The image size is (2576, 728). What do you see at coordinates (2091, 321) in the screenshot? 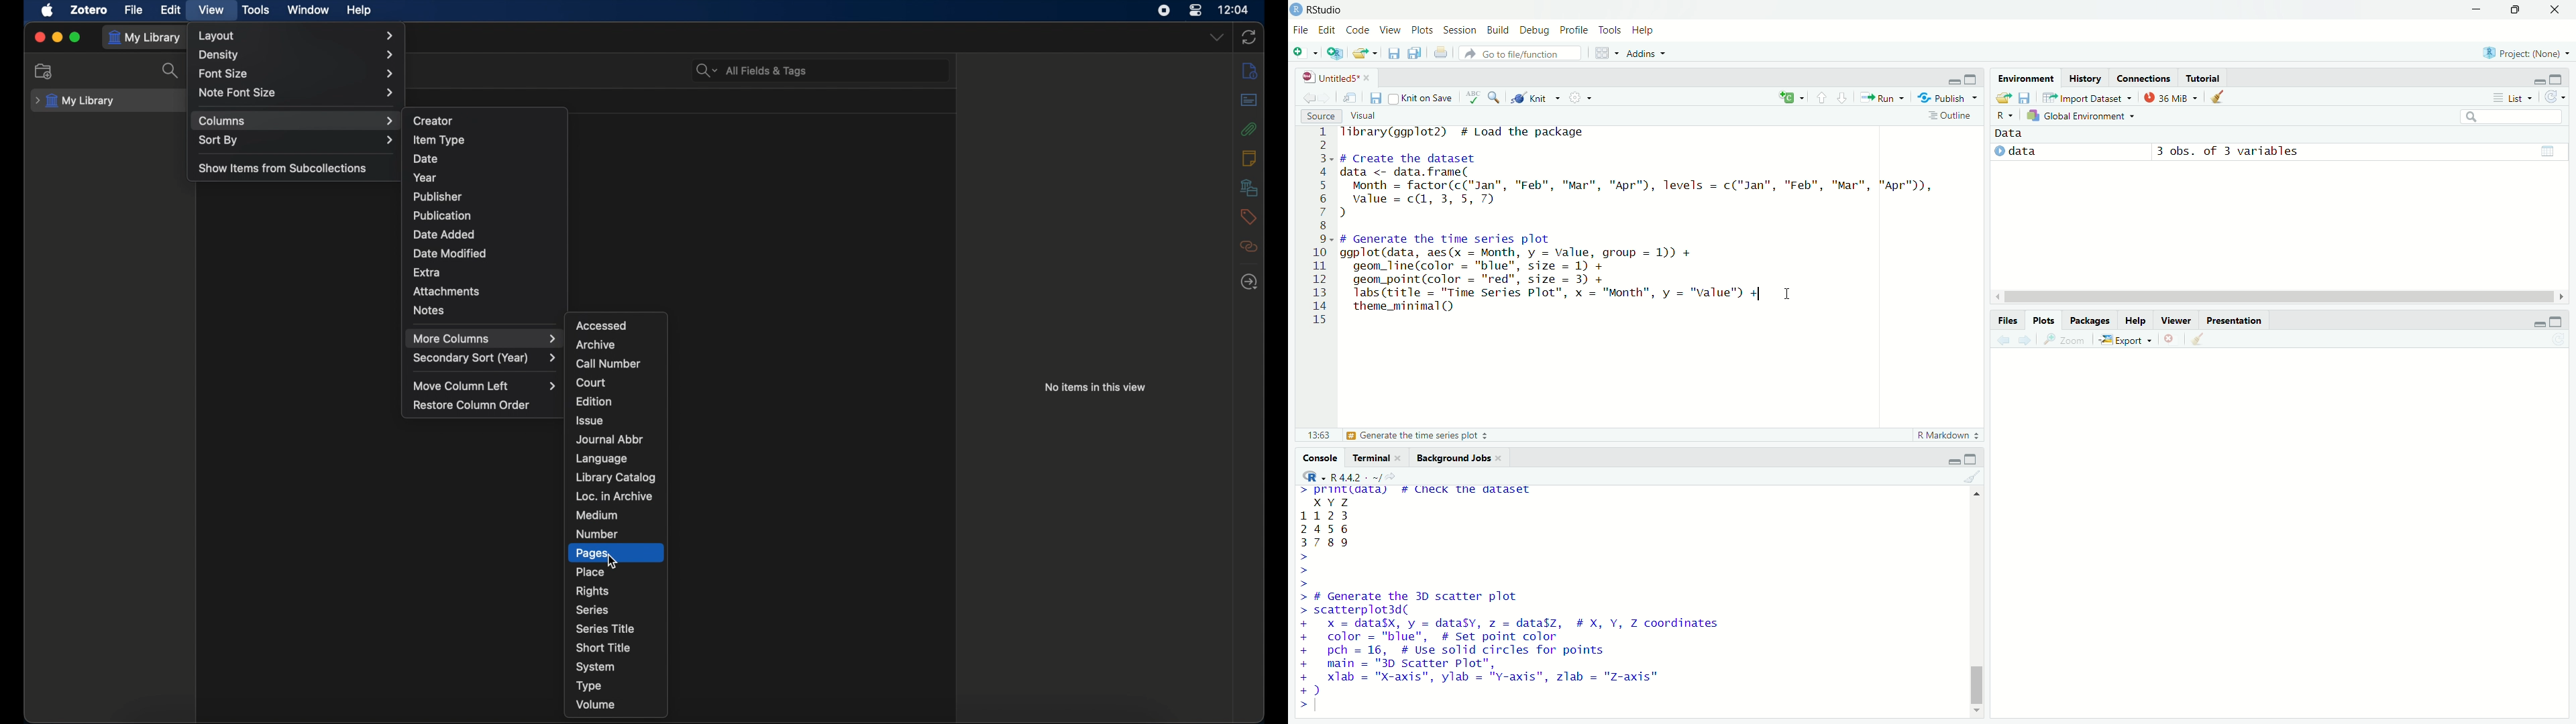
I see `packages` at bounding box center [2091, 321].